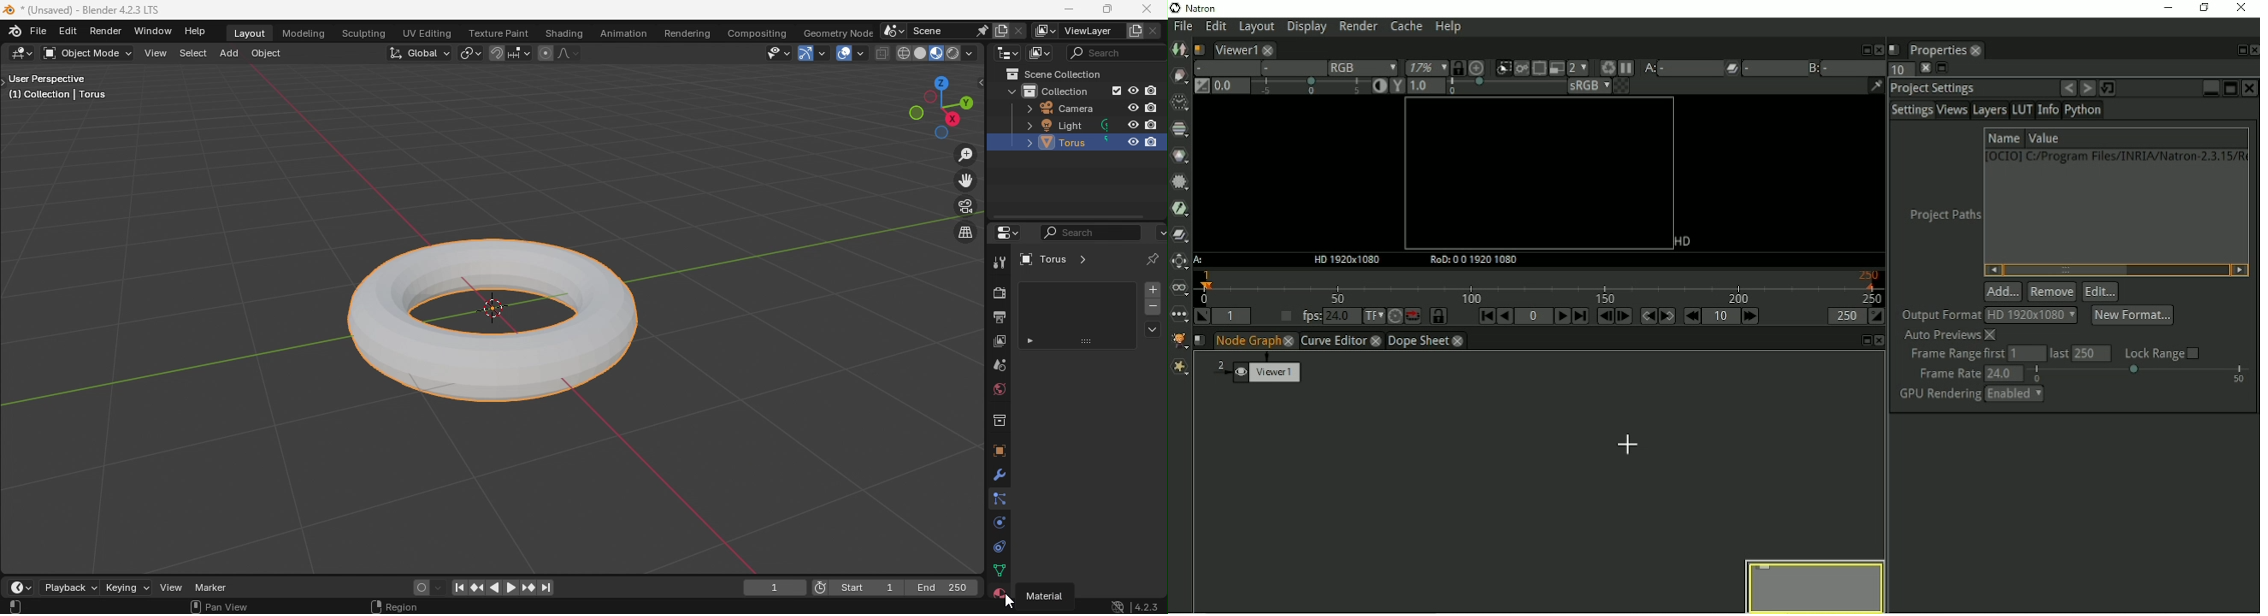 Image resolution: width=2268 pixels, height=616 pixels. I want to click on Snapping, so click(521, 52).